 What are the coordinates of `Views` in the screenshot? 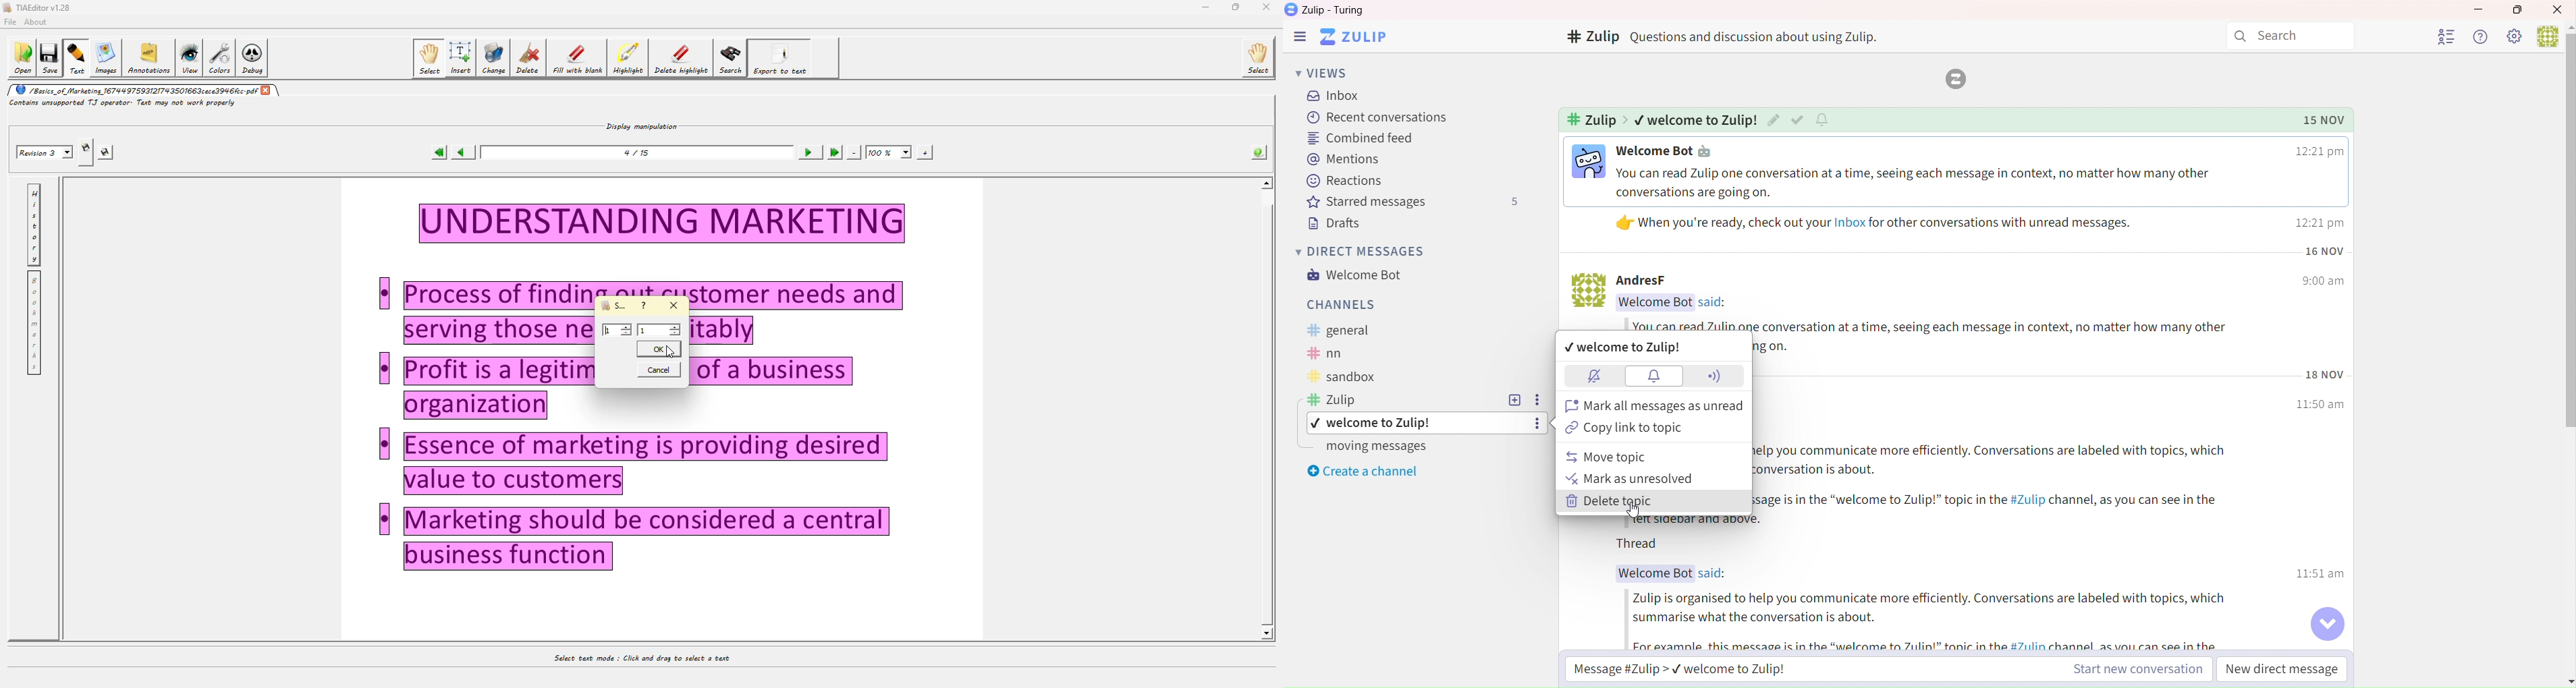 It's located at (1319, 73).